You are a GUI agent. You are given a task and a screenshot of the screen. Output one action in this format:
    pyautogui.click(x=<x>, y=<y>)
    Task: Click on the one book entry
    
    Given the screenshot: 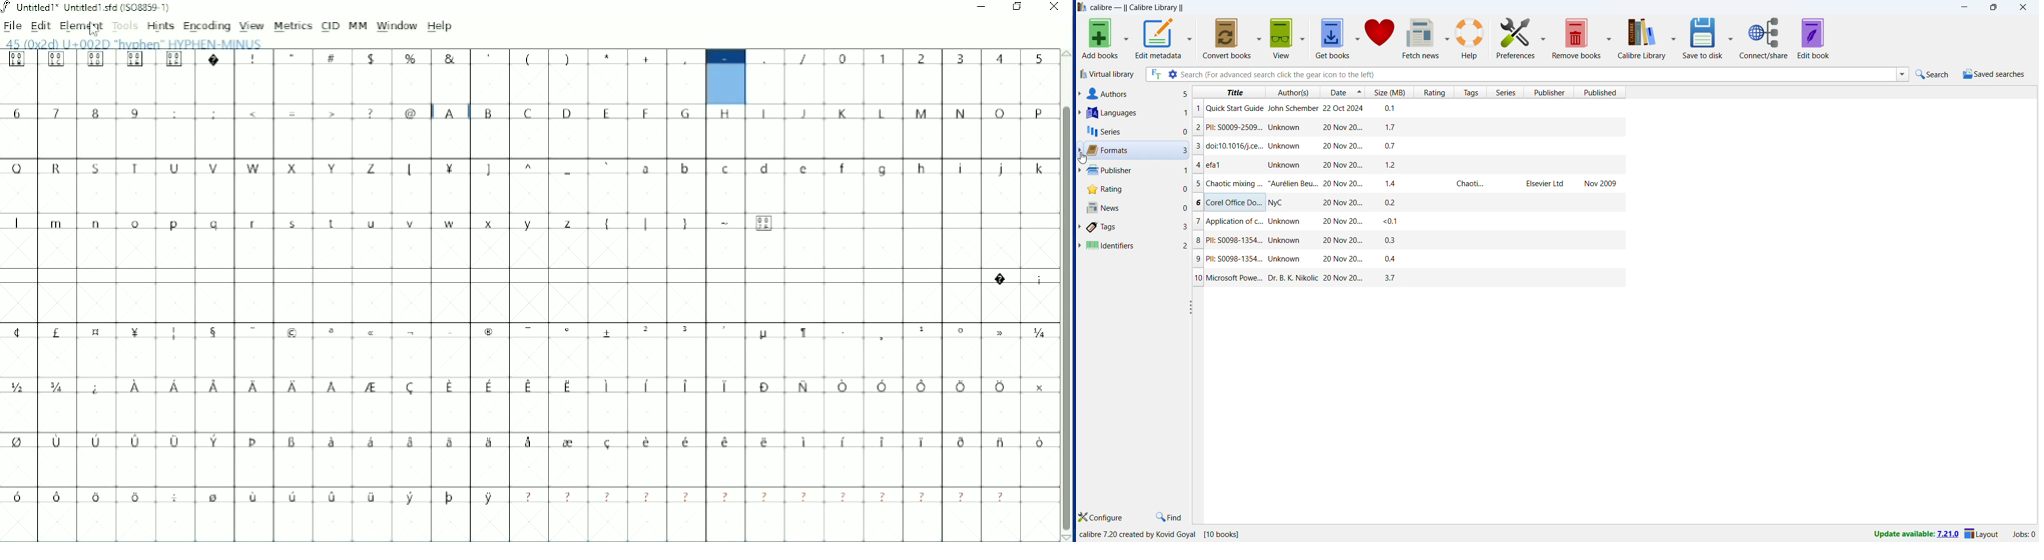 What is the action you would take?
    pyautogui.click(x=1405, y=165)
    